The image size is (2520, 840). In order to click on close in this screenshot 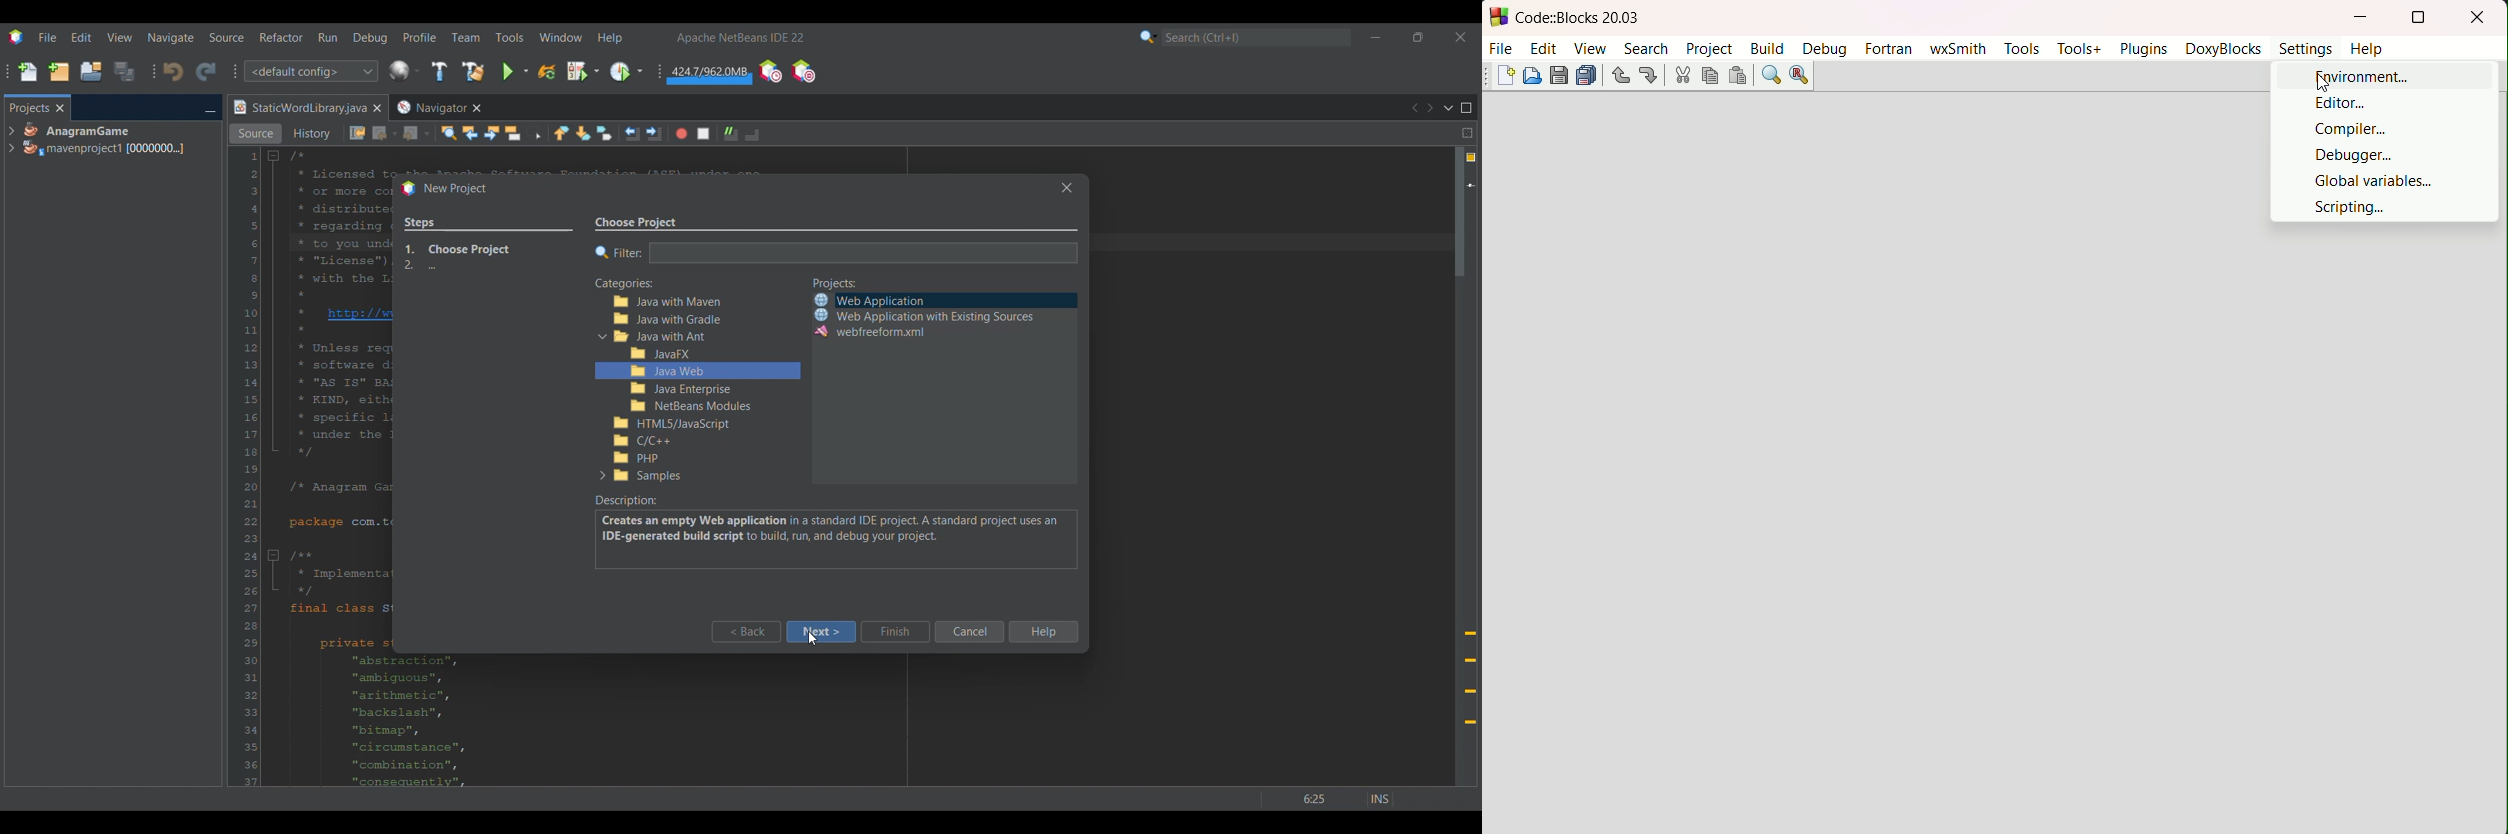, I will do `click(2478, 17)`.